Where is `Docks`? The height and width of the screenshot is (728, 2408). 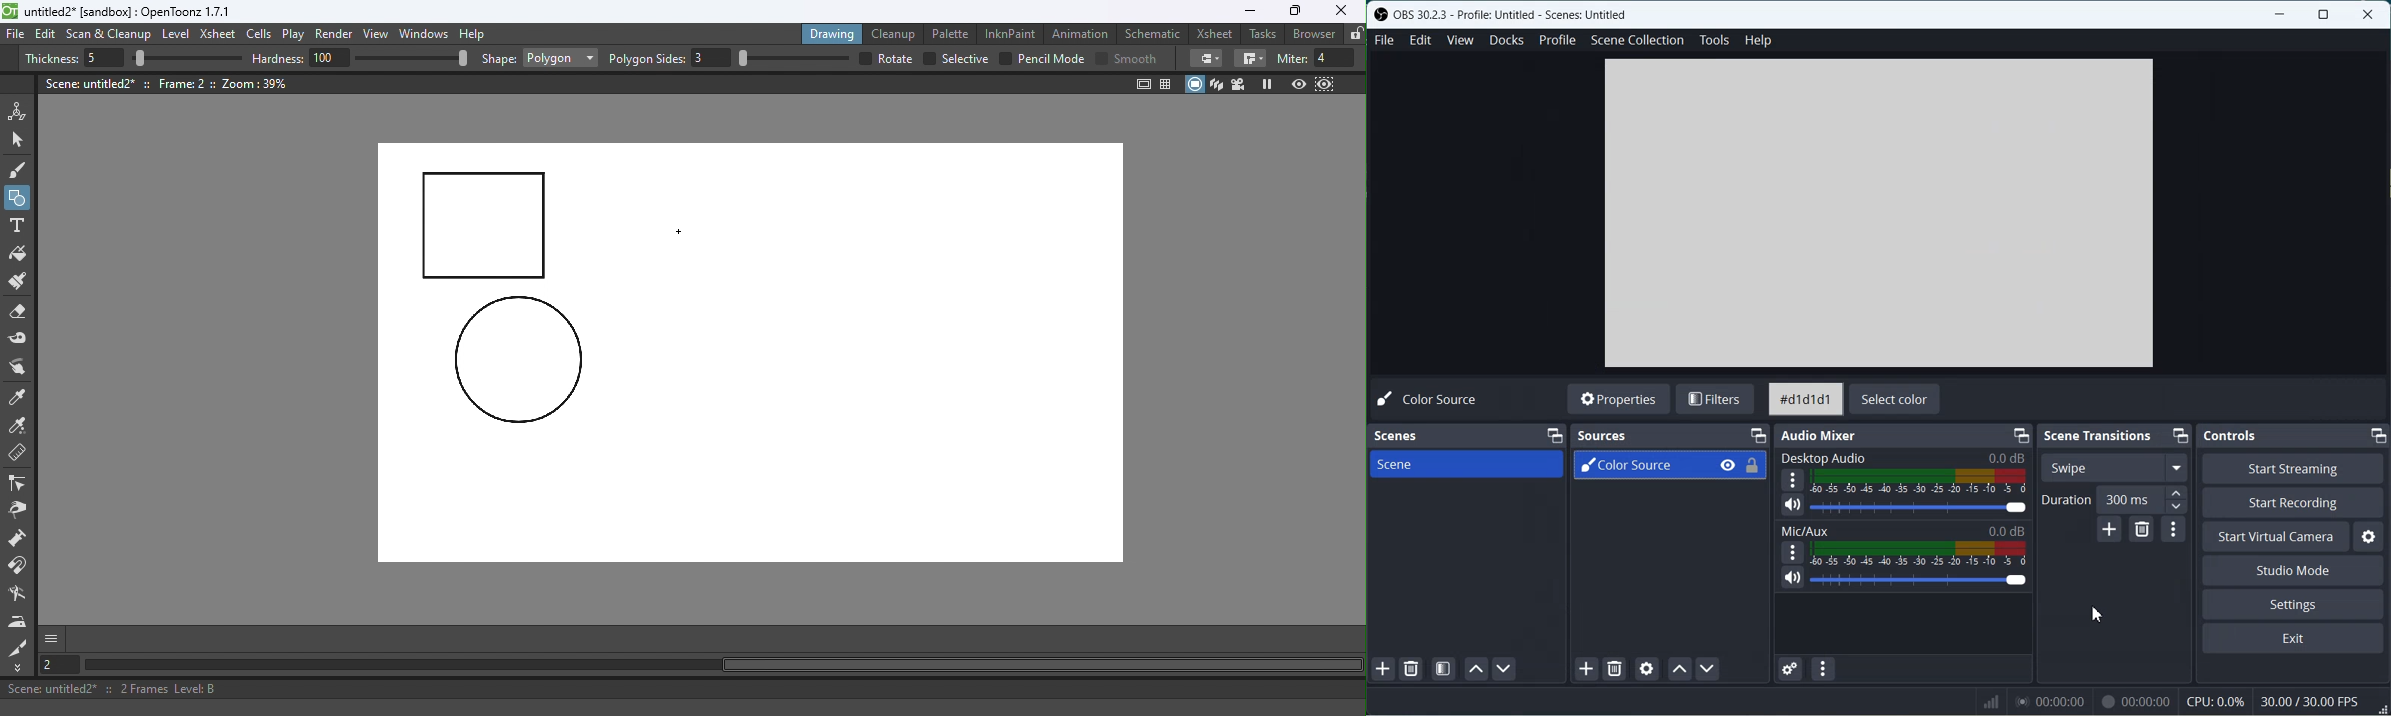 Docks is located at coordinates (1507, 40).